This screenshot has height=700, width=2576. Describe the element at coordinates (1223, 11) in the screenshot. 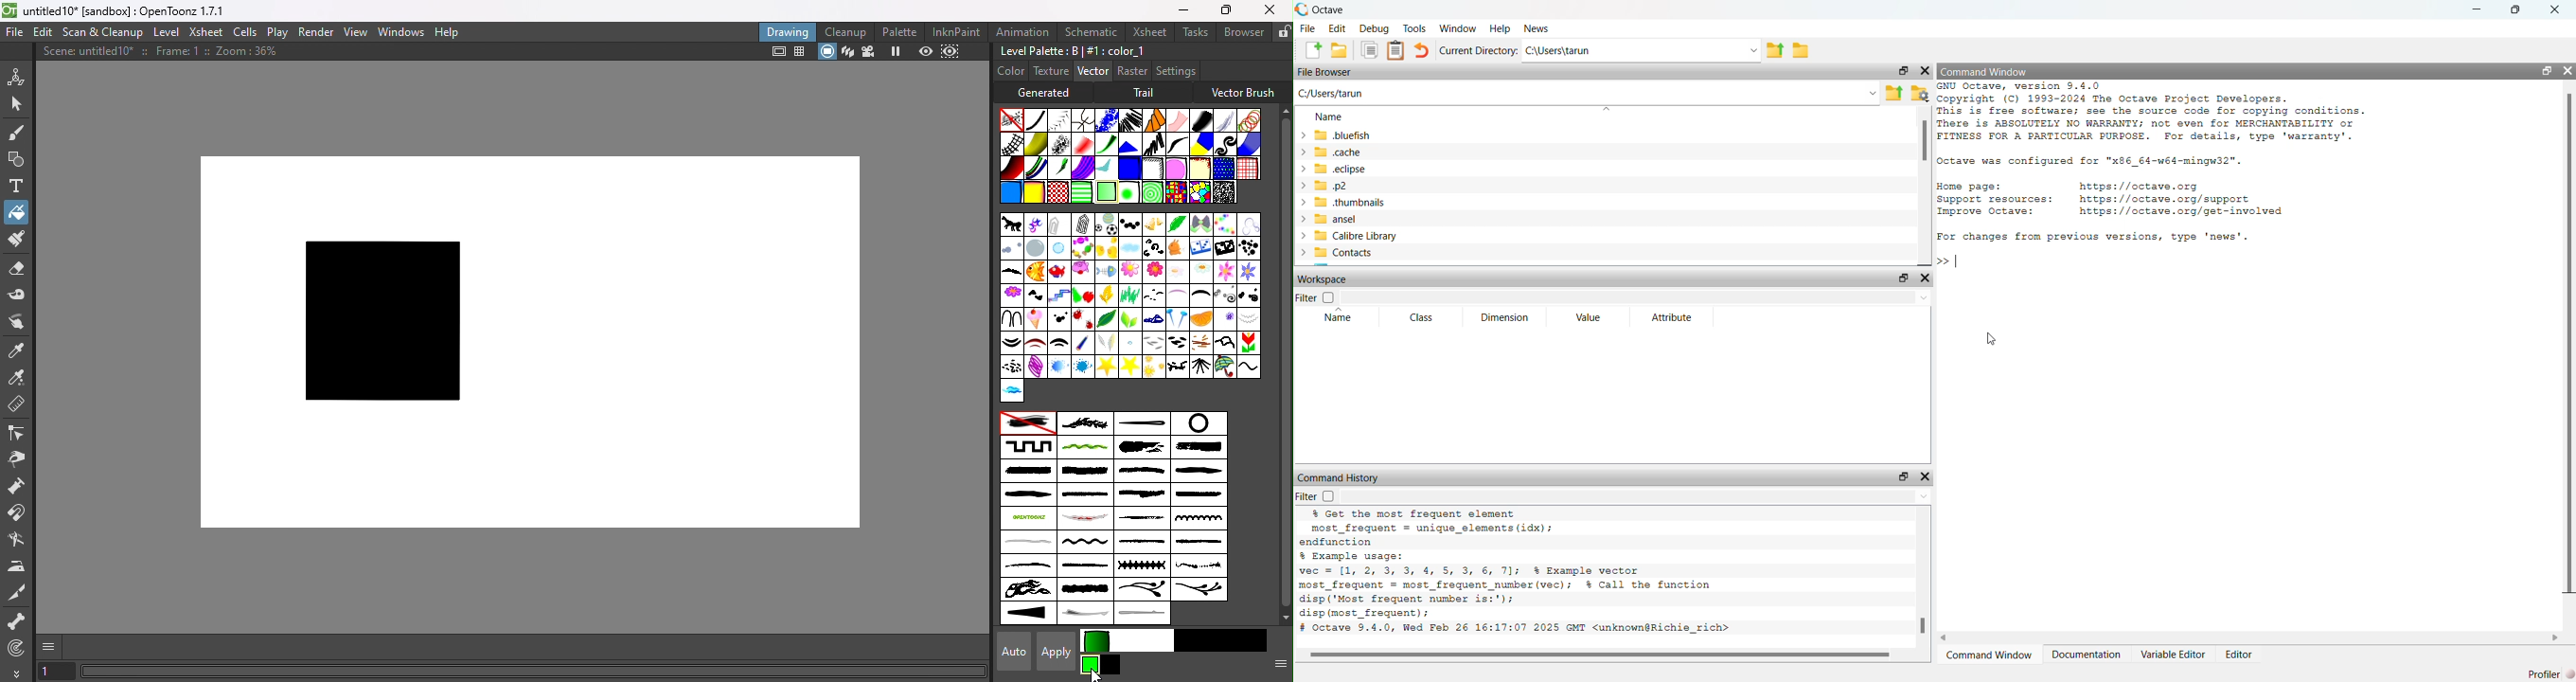

I see `Maximize` at that location.